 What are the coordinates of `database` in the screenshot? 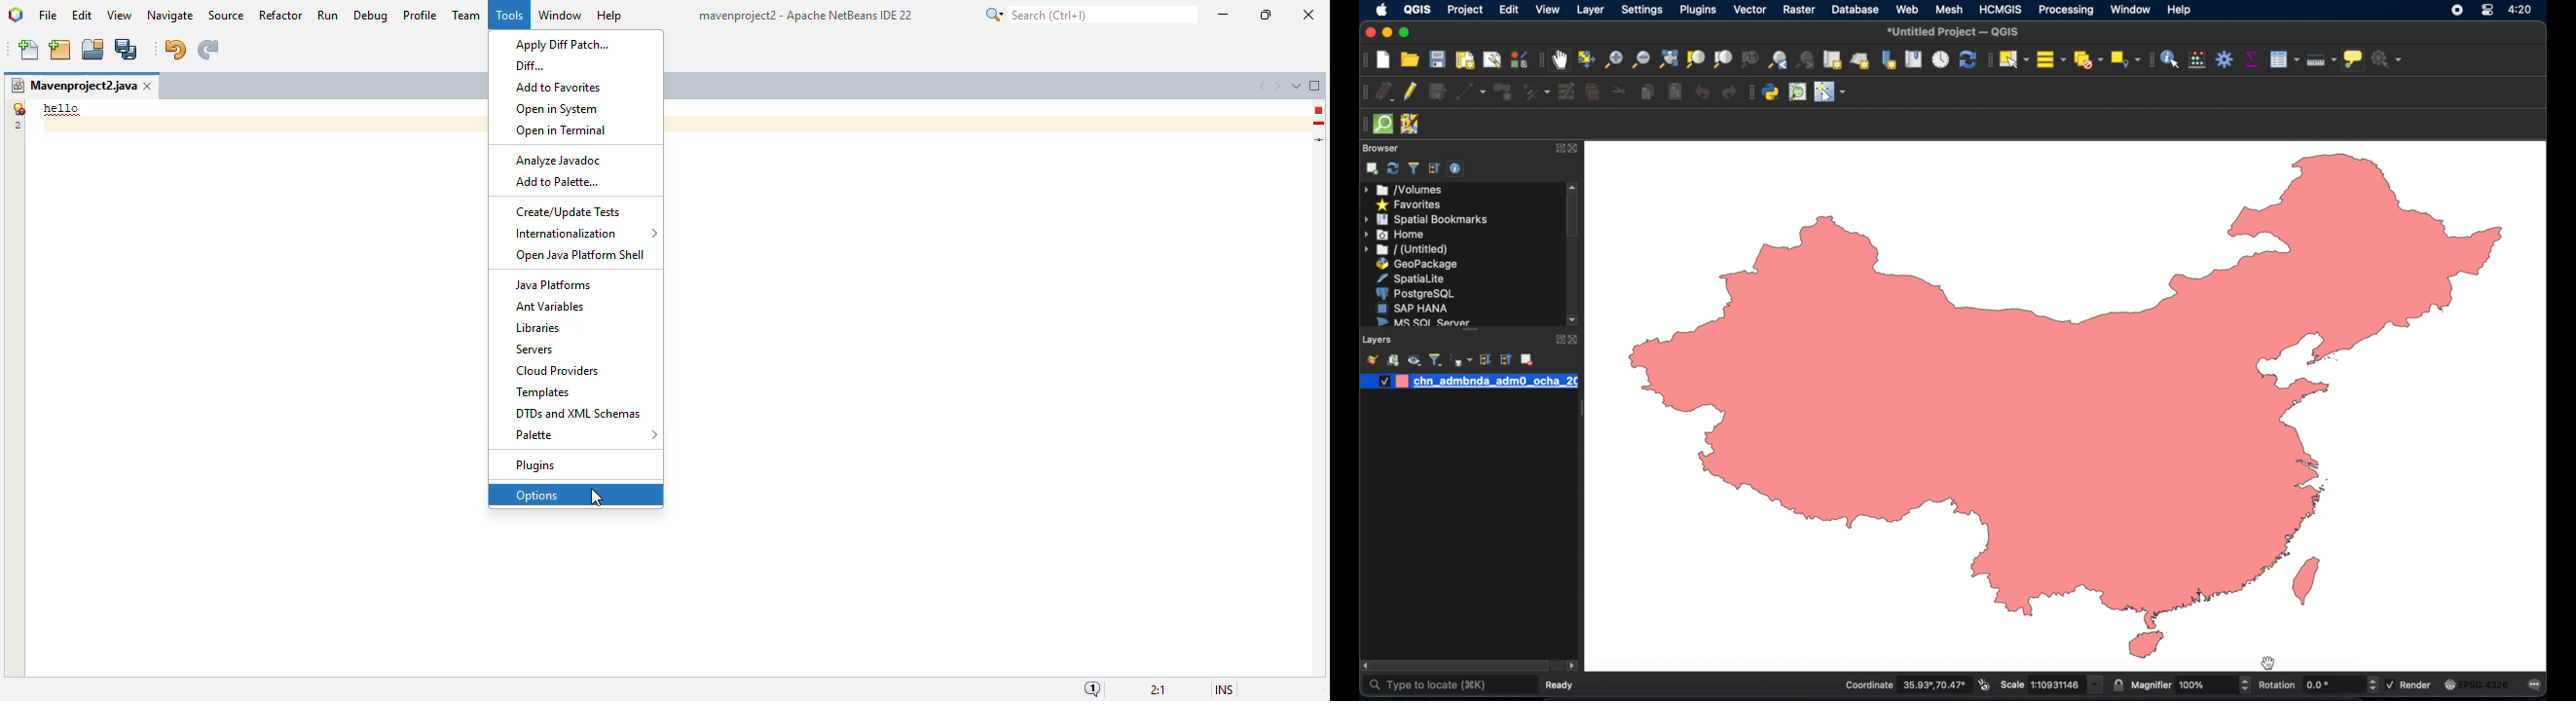 It's located at (1857, 9).